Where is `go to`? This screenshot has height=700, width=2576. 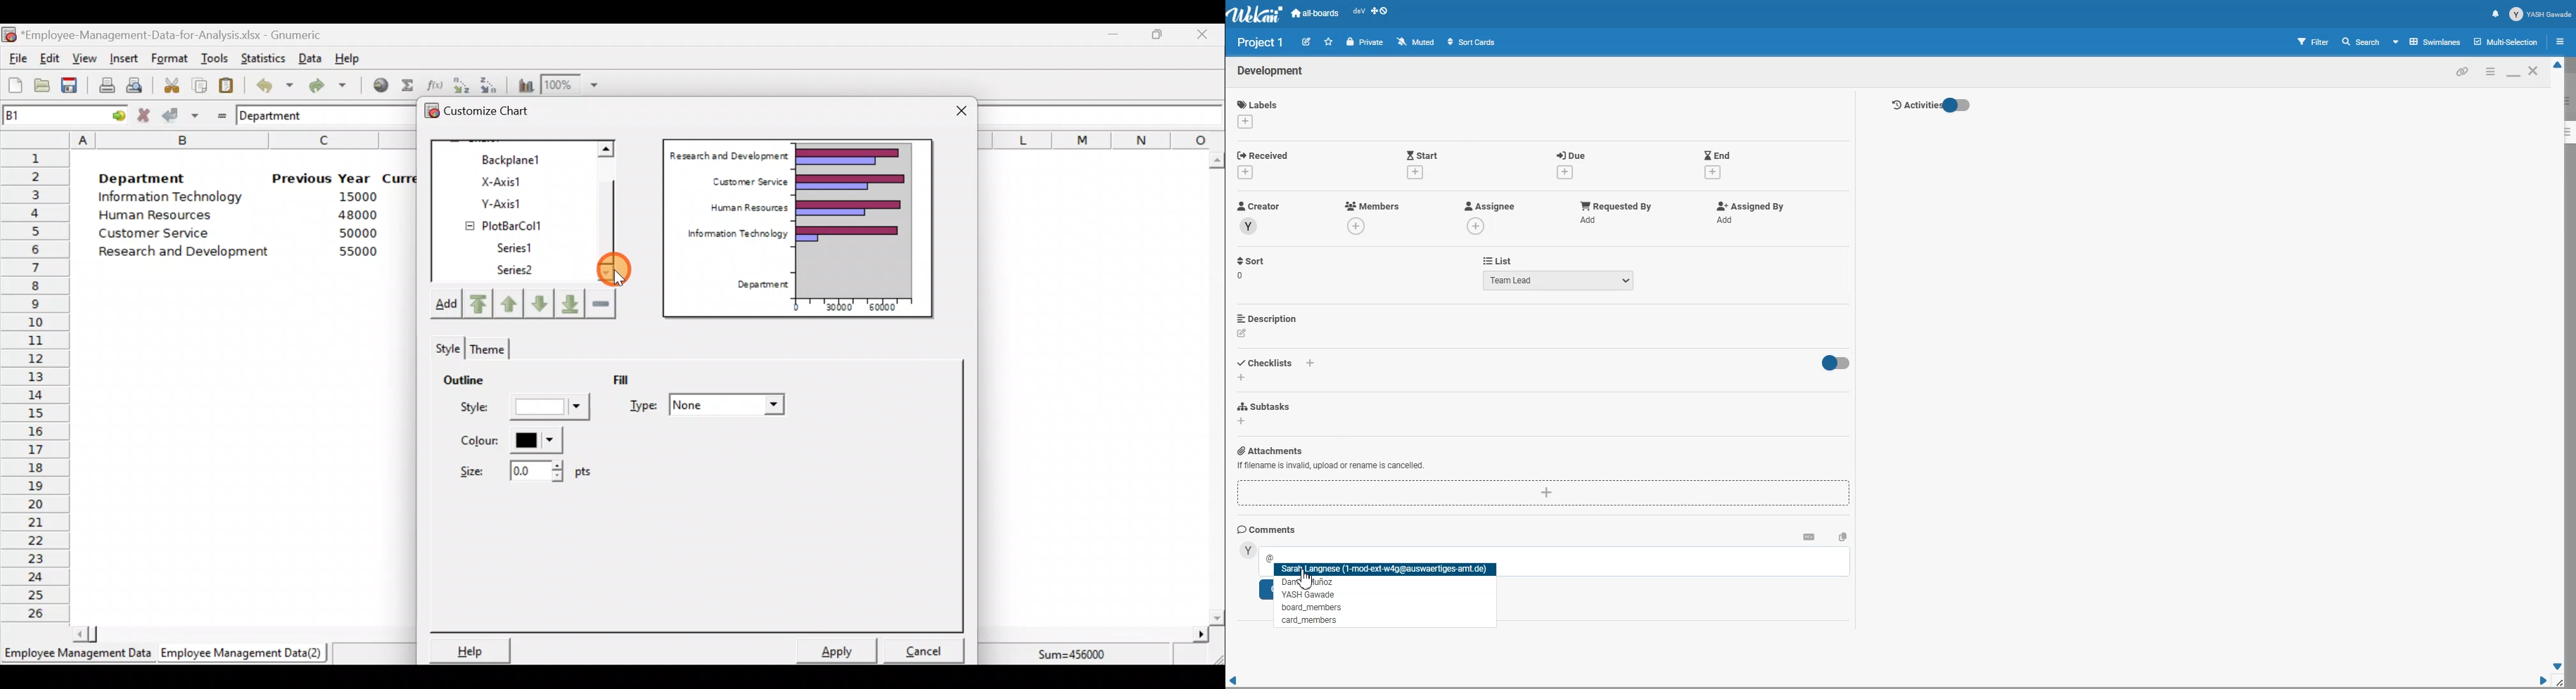
go to is located at coordinates (114, 114).